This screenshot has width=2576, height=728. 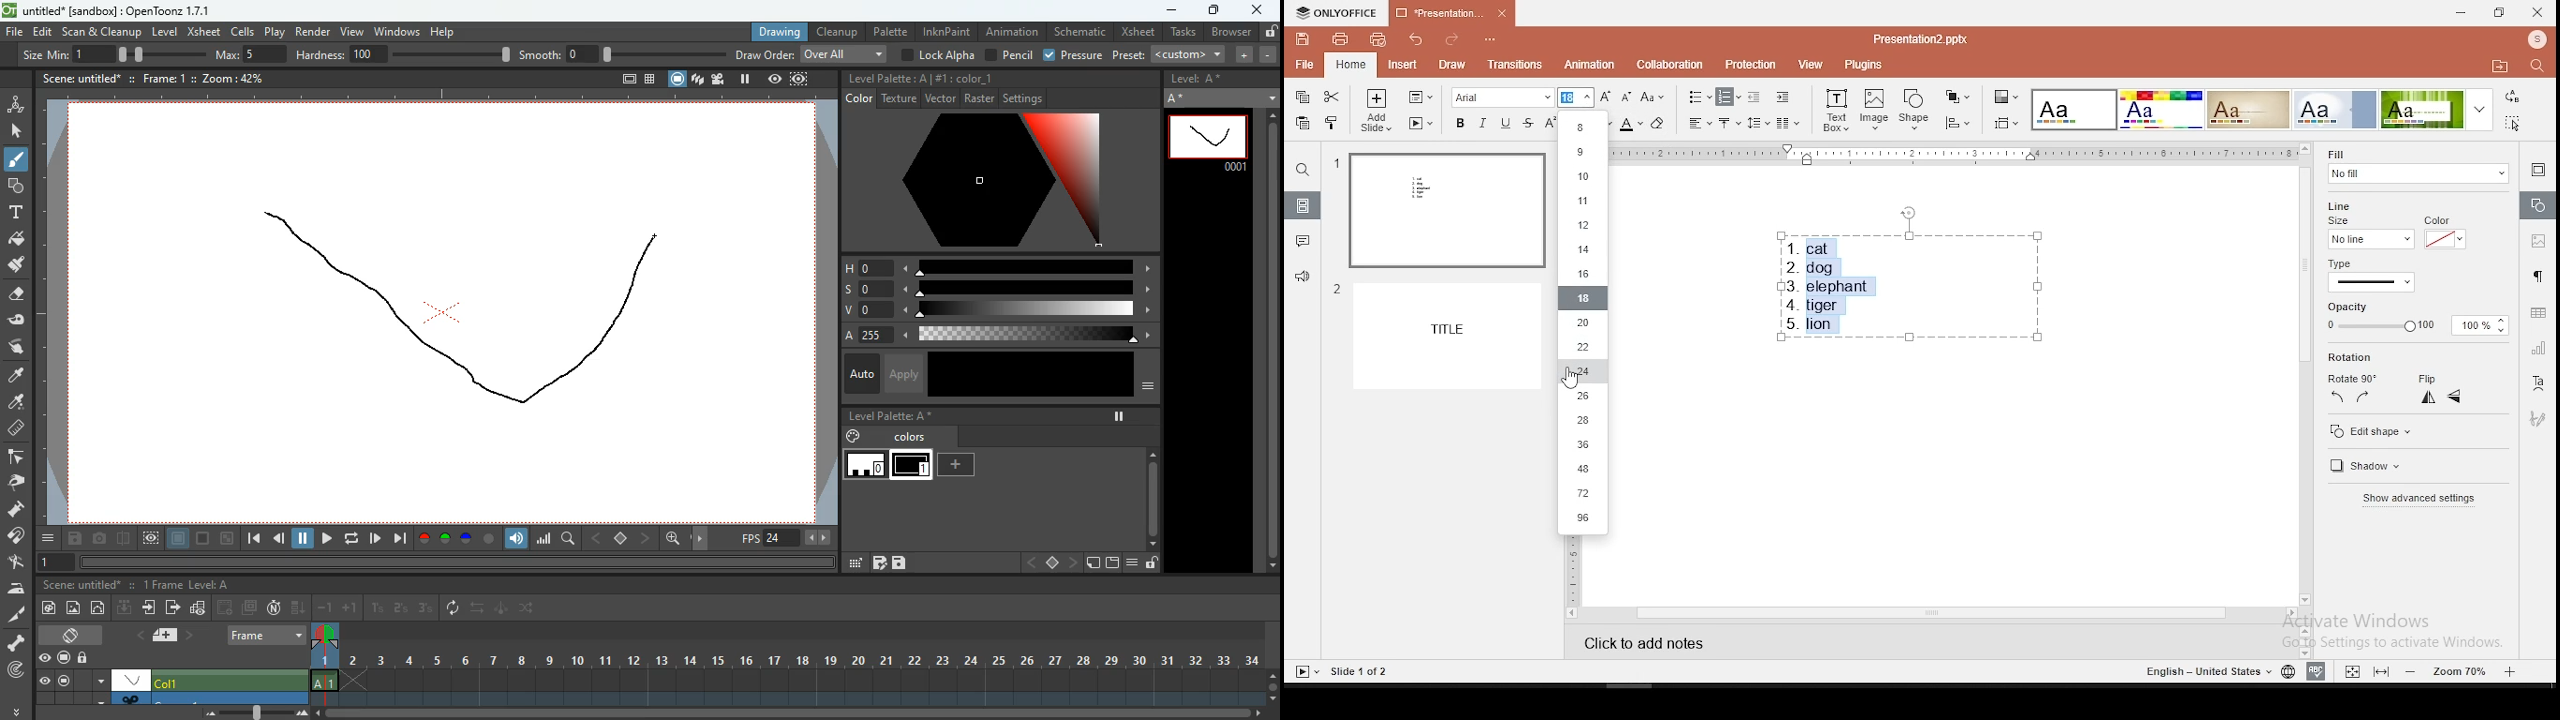 What do you see at coordinates (2337, 109) in the screenshot?
I see `theme ` at bounding box center [2337, 109].